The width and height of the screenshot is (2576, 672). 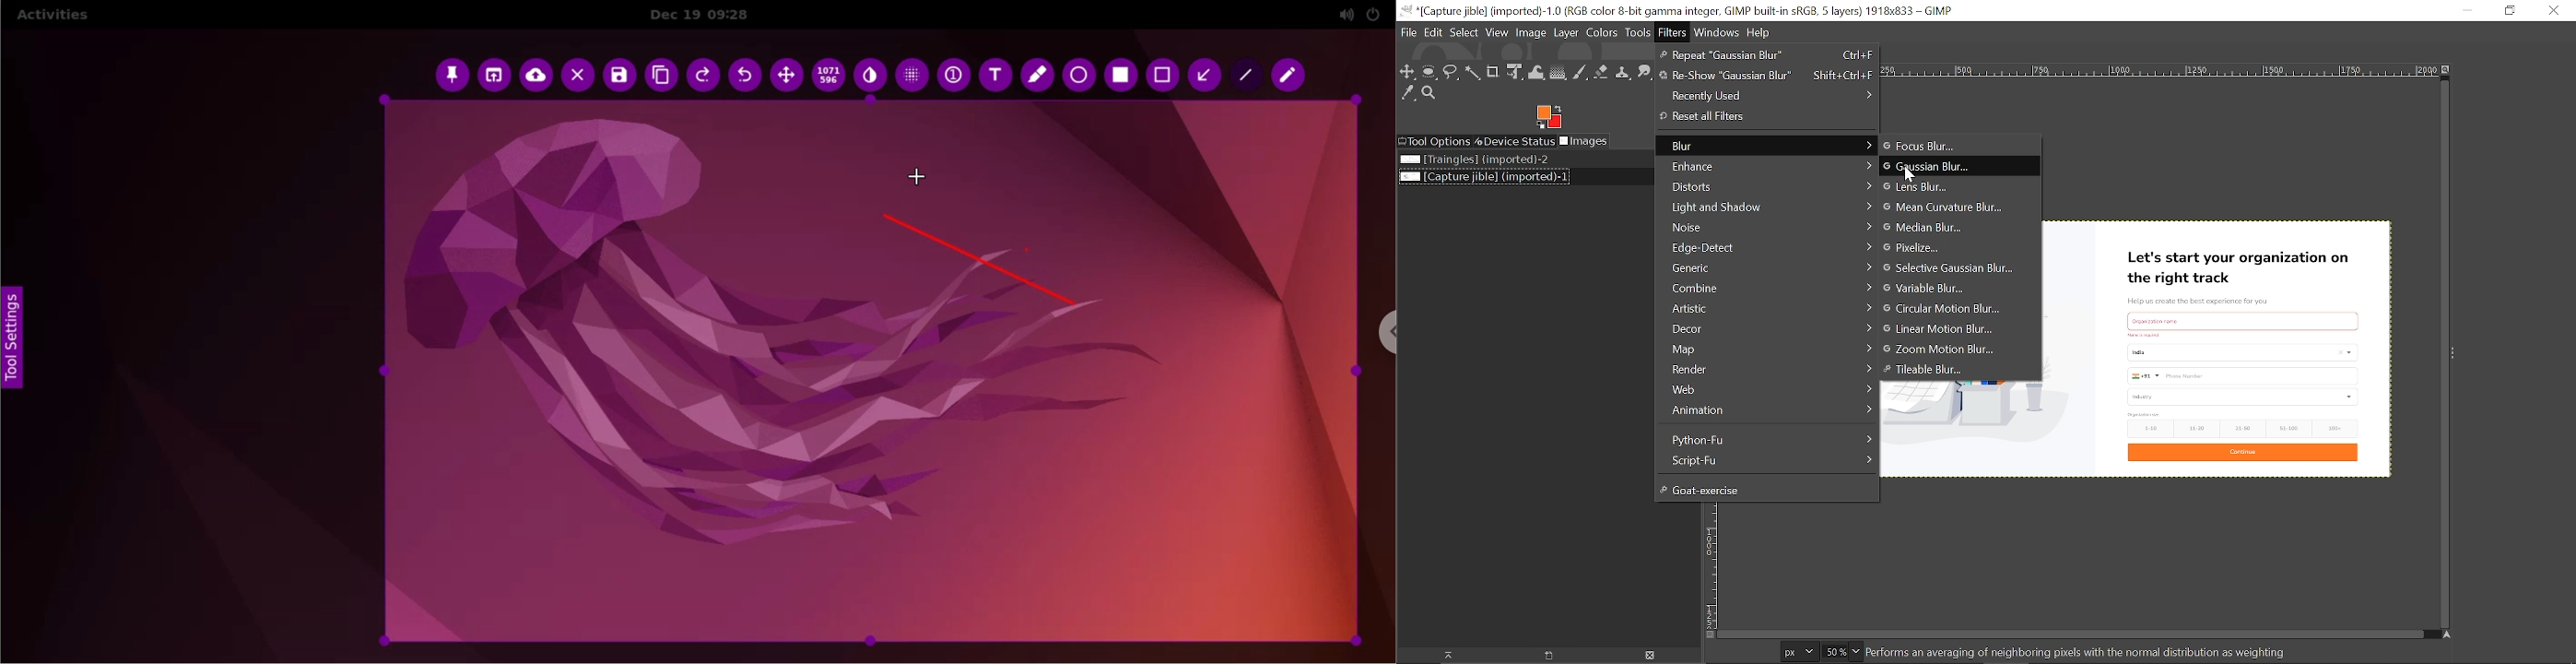 I want to click on Windows, so click(x=1718, y=32).